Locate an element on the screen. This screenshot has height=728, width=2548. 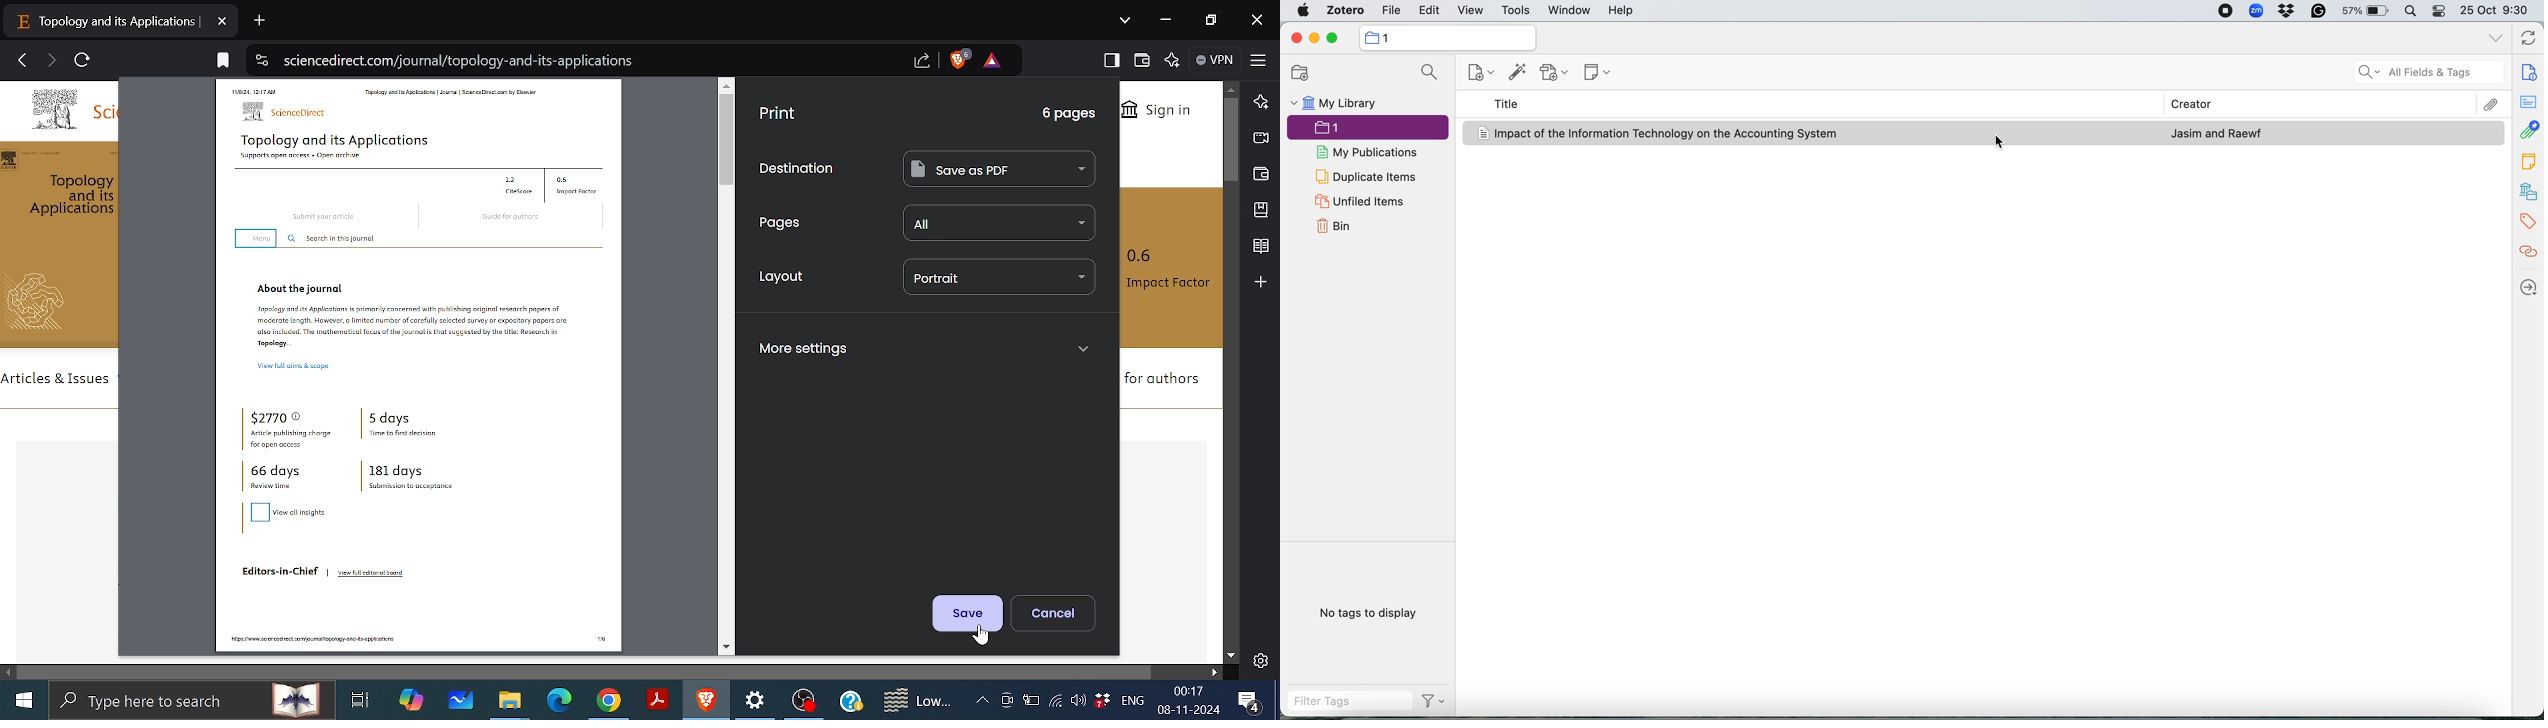
locate is located at coordinates (2528, 286).